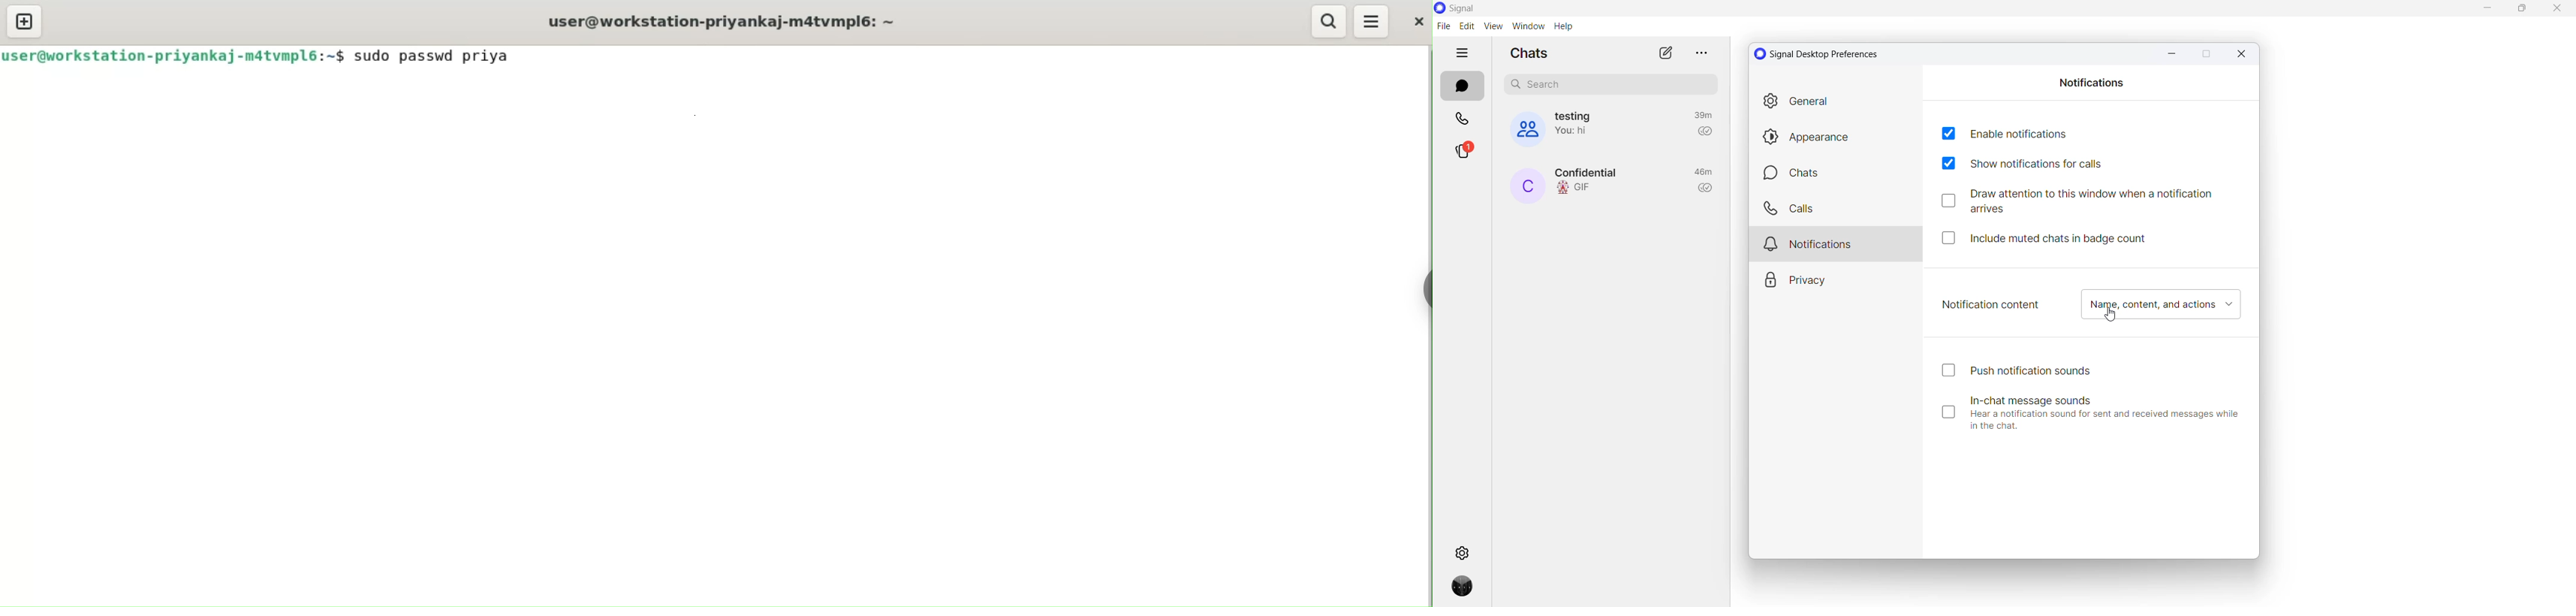  What do you see at coordinates (2035, 165) in the screenshot?
I see `show notifications for call checkbox` at bounding box center [2035, 165].